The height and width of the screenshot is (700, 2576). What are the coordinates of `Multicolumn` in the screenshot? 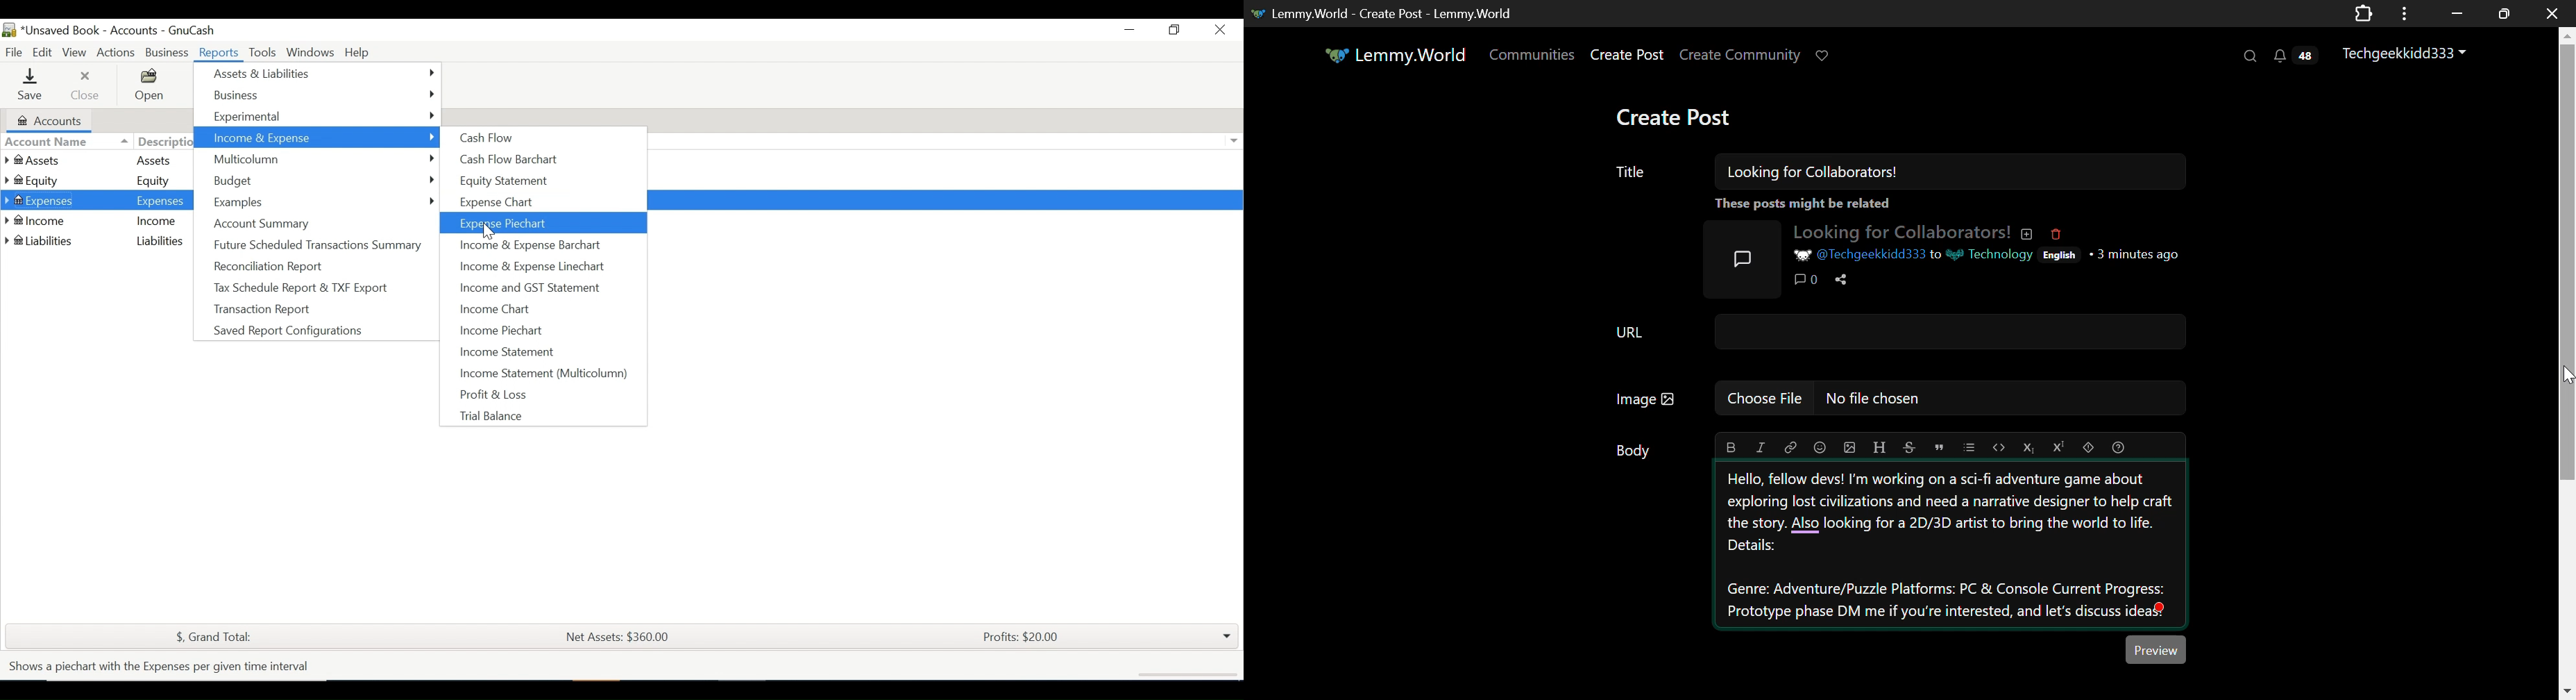 It's located at (317, 160).